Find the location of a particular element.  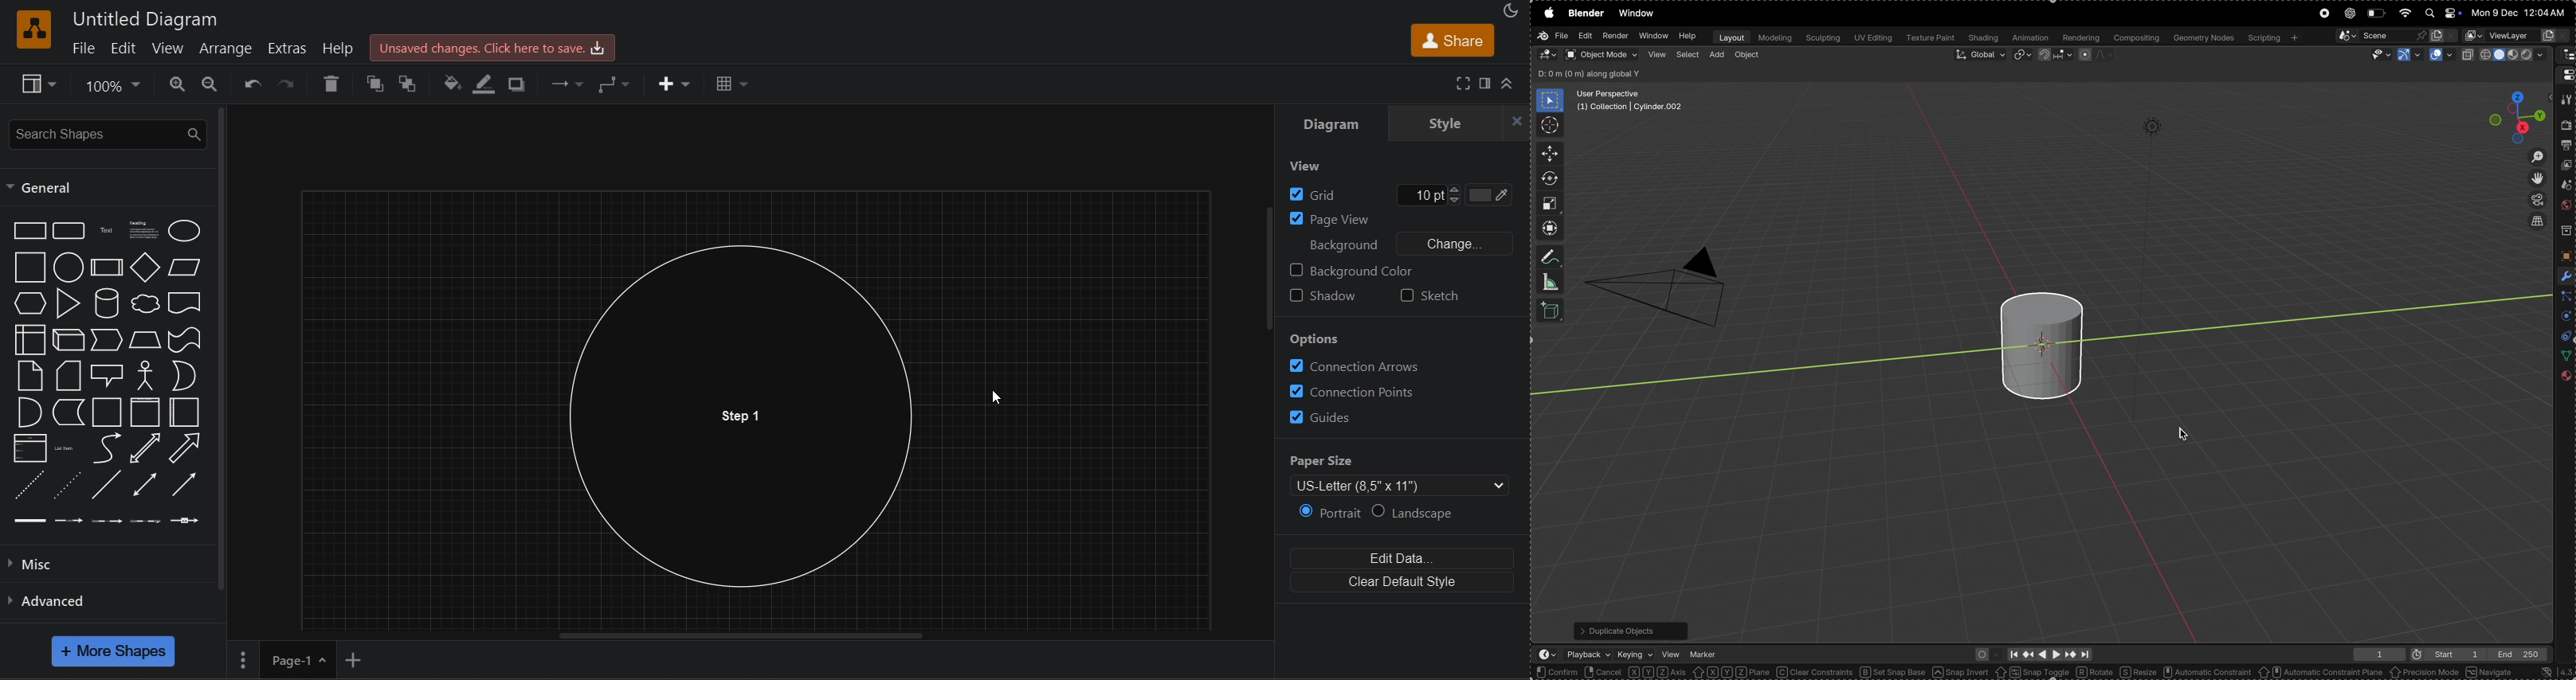

Background color is located at coordinates (1377, 272).